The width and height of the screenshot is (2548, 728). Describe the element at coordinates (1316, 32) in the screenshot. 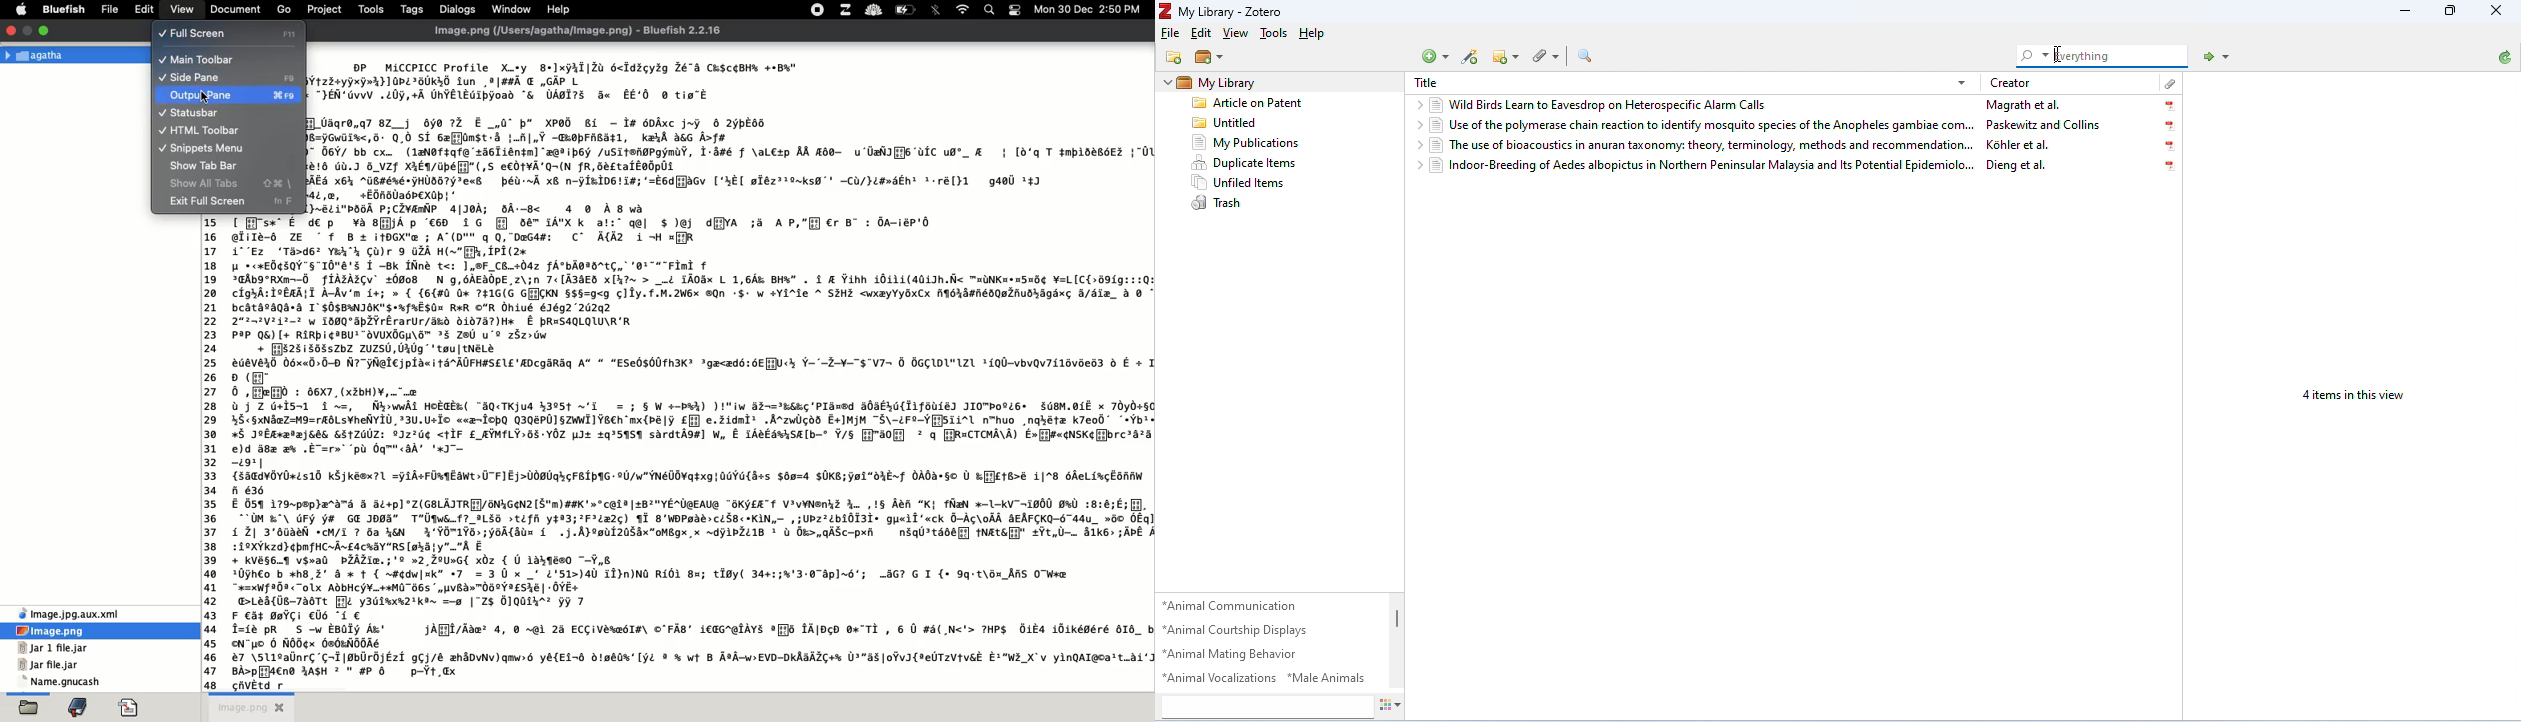

I see `Help` at that location.